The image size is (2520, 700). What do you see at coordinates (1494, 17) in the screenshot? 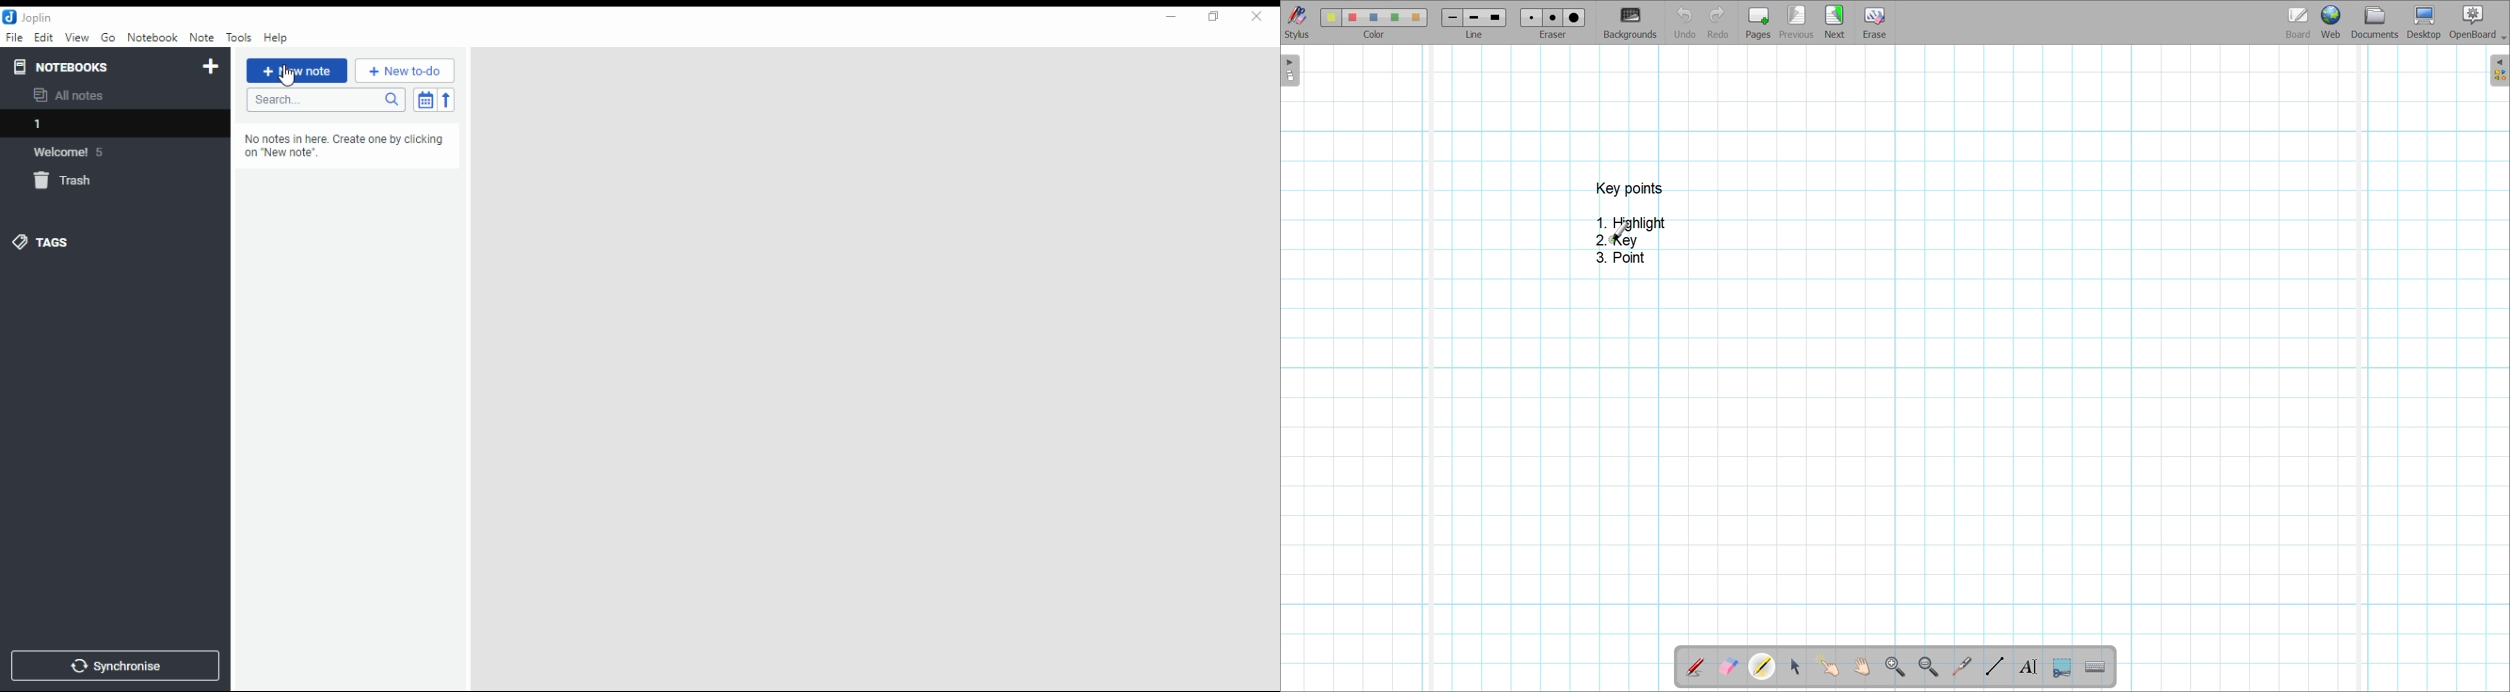
I see `line 3` at bounding box center [1494, 17].